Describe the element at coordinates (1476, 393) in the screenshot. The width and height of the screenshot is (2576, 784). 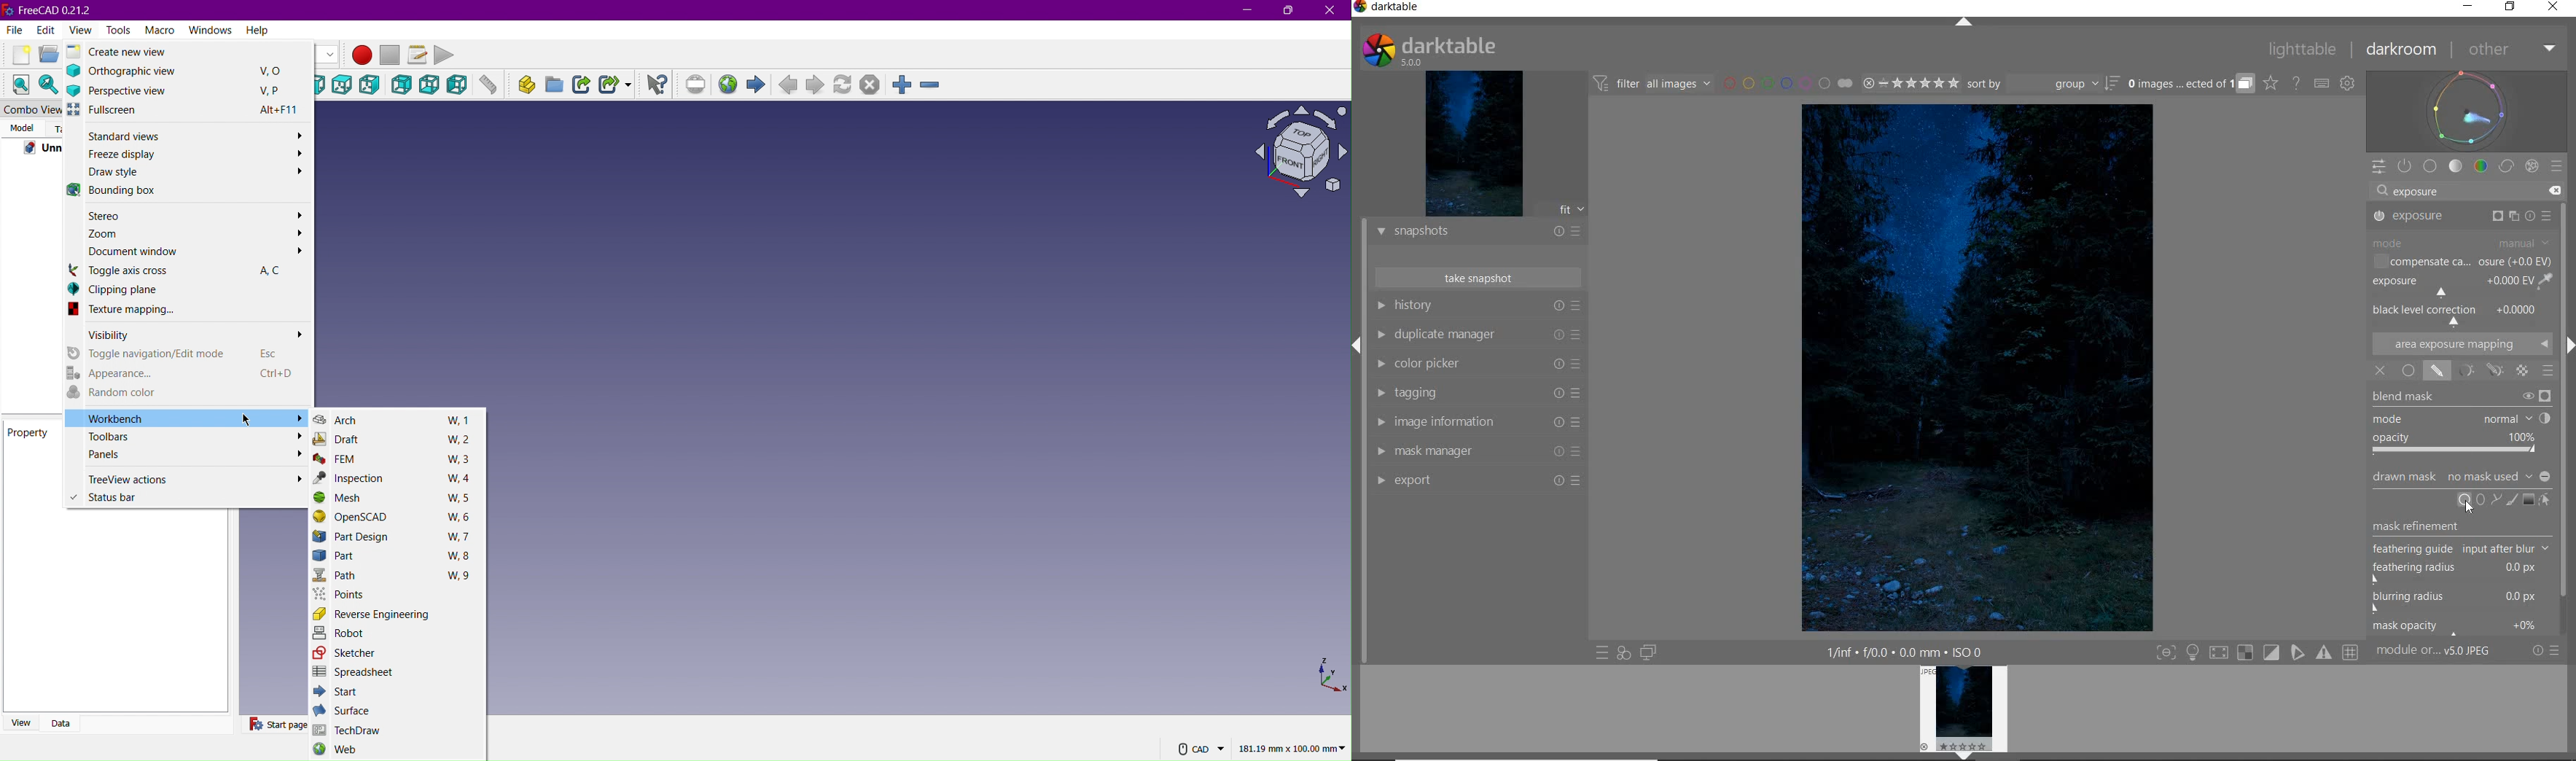
I see `TAGGING` at that location.